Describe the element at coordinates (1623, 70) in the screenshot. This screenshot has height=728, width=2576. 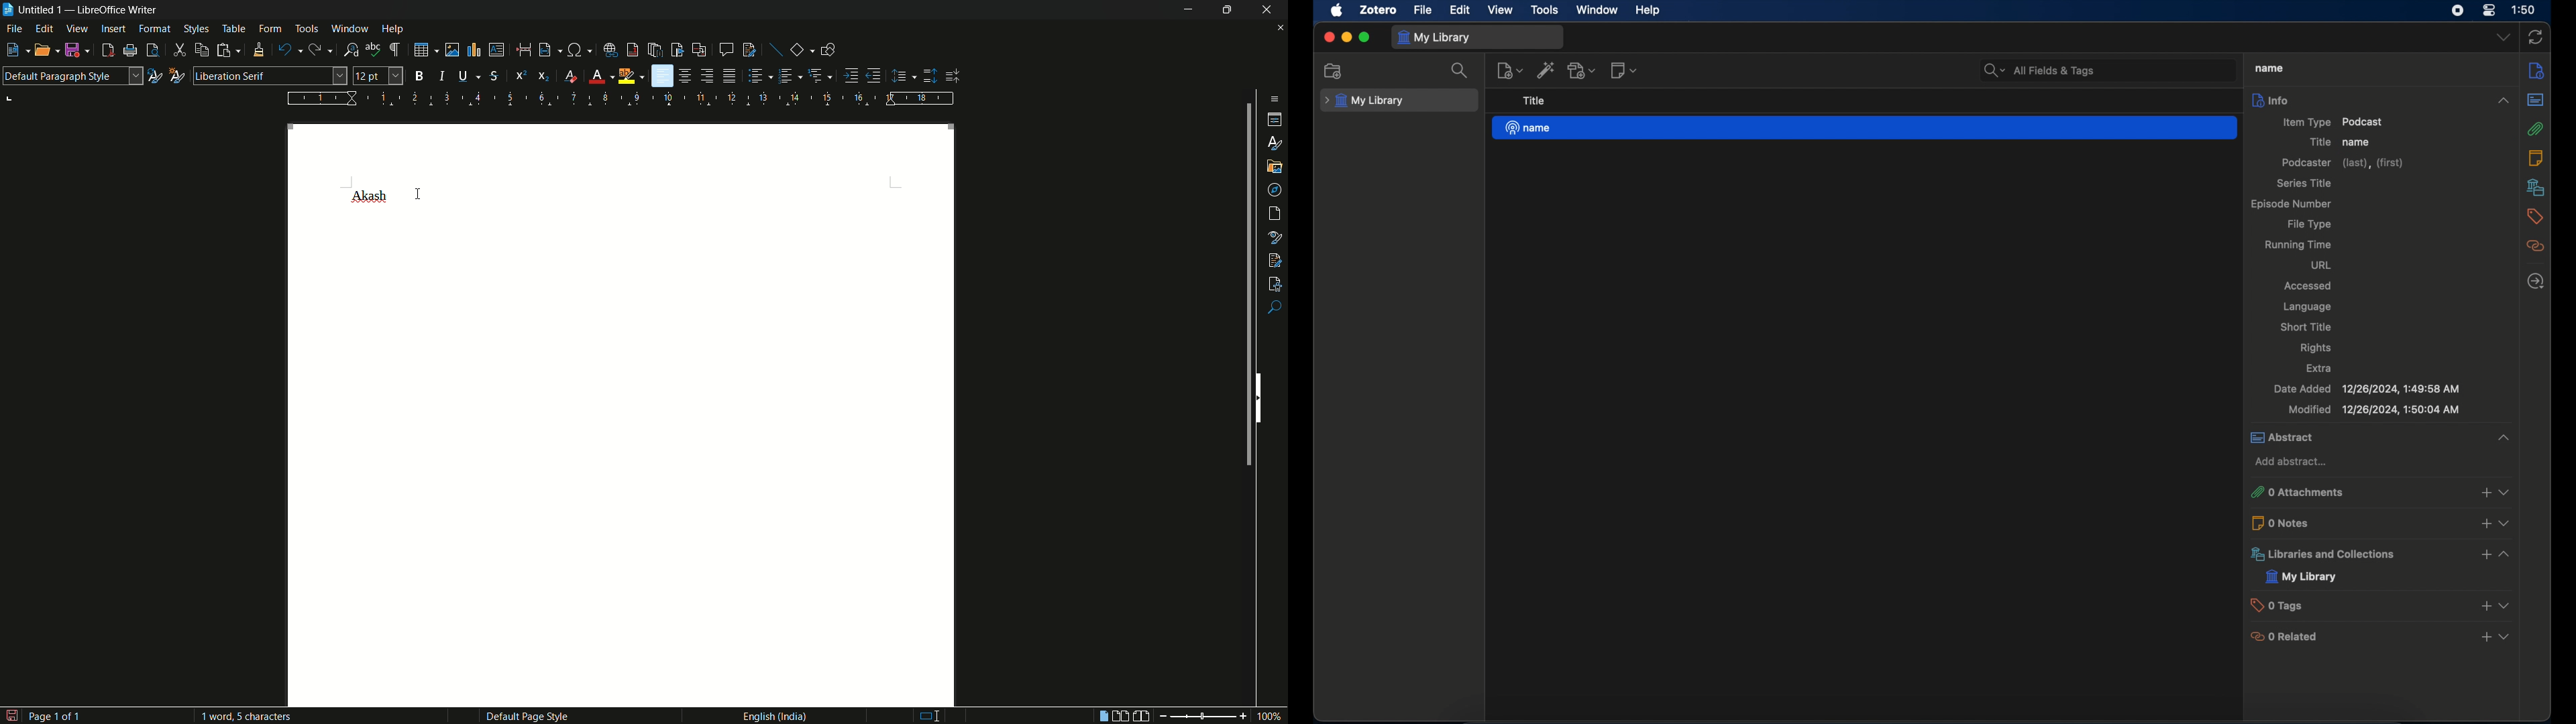
I see `new note` at that location.